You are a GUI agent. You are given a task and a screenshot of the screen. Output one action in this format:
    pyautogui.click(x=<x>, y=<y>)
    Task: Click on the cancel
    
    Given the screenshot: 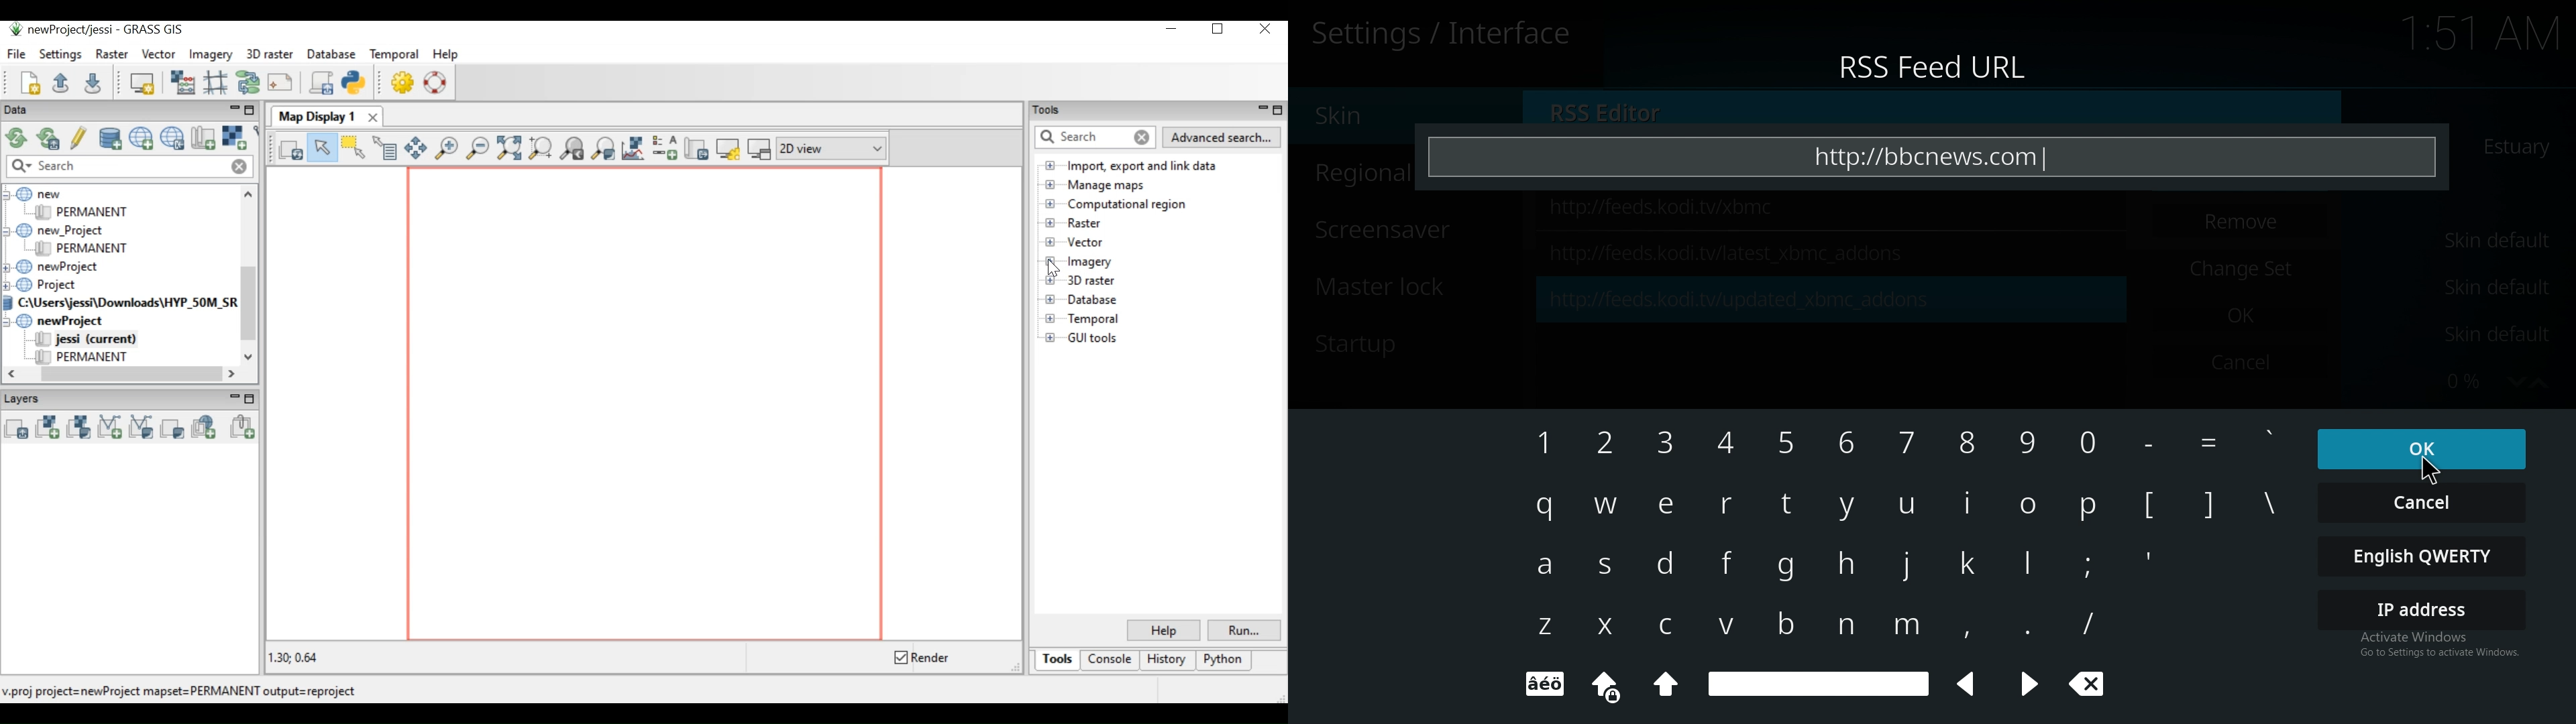 What is the action you would take?
    pyautogui.click(x=2424, y=503)
    